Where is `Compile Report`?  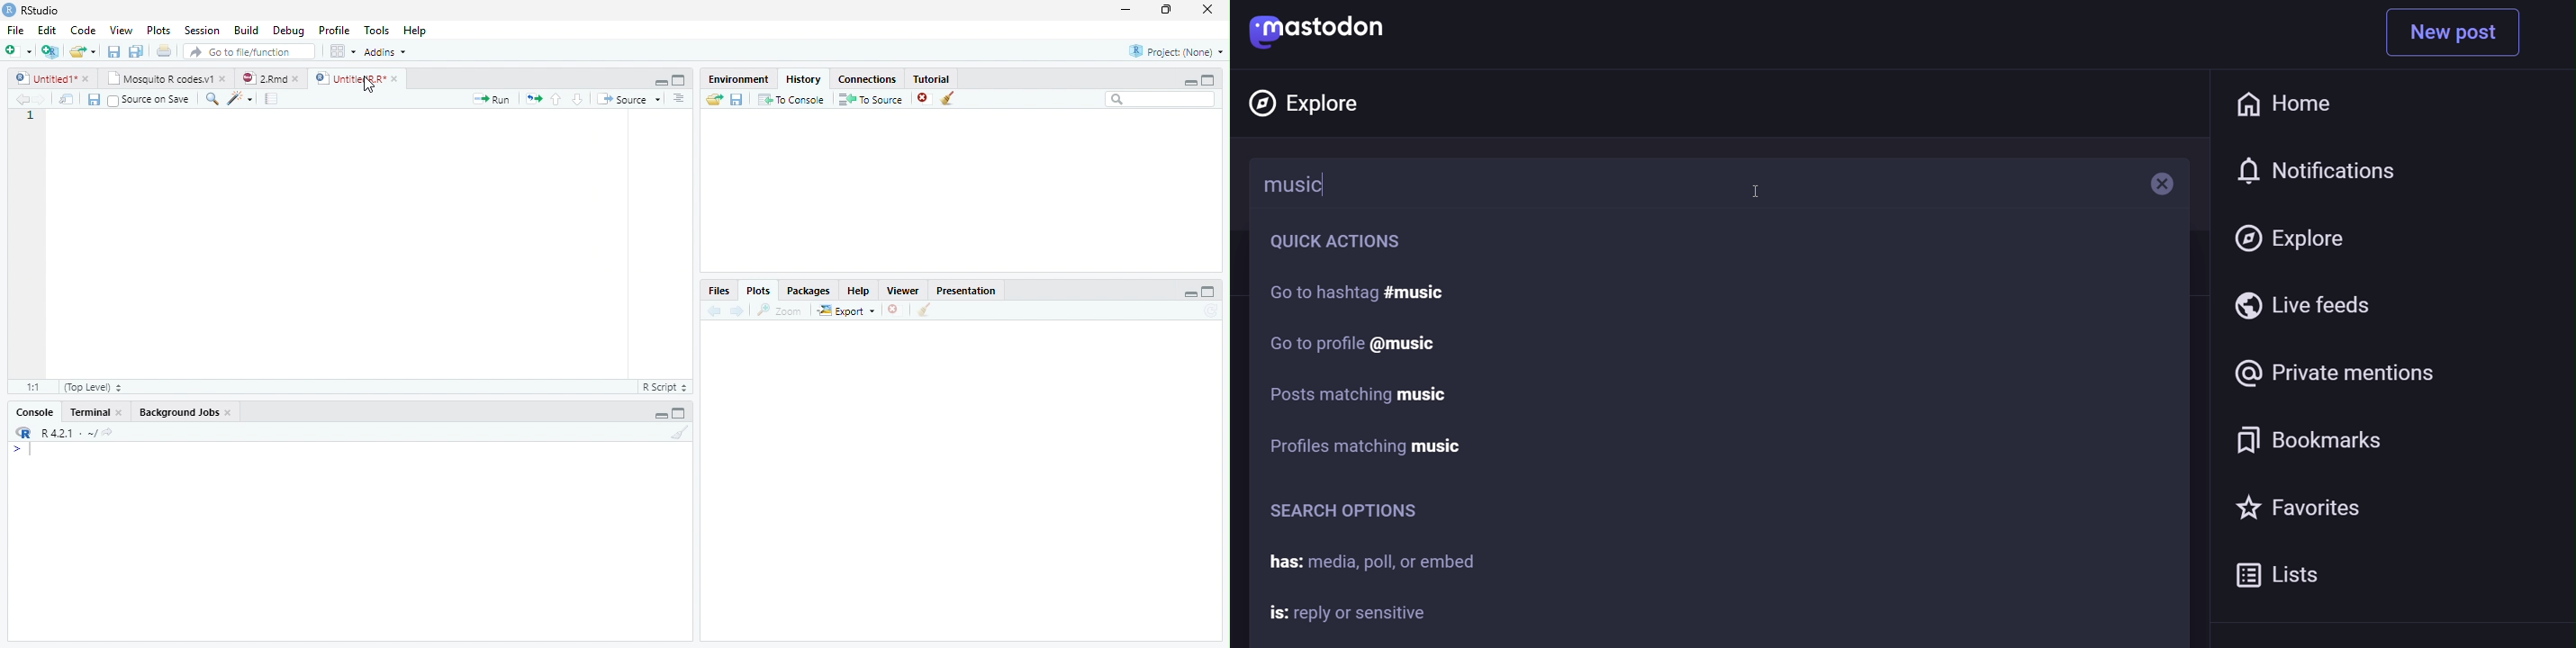
Compile Report is located at coordinates (272, 98).